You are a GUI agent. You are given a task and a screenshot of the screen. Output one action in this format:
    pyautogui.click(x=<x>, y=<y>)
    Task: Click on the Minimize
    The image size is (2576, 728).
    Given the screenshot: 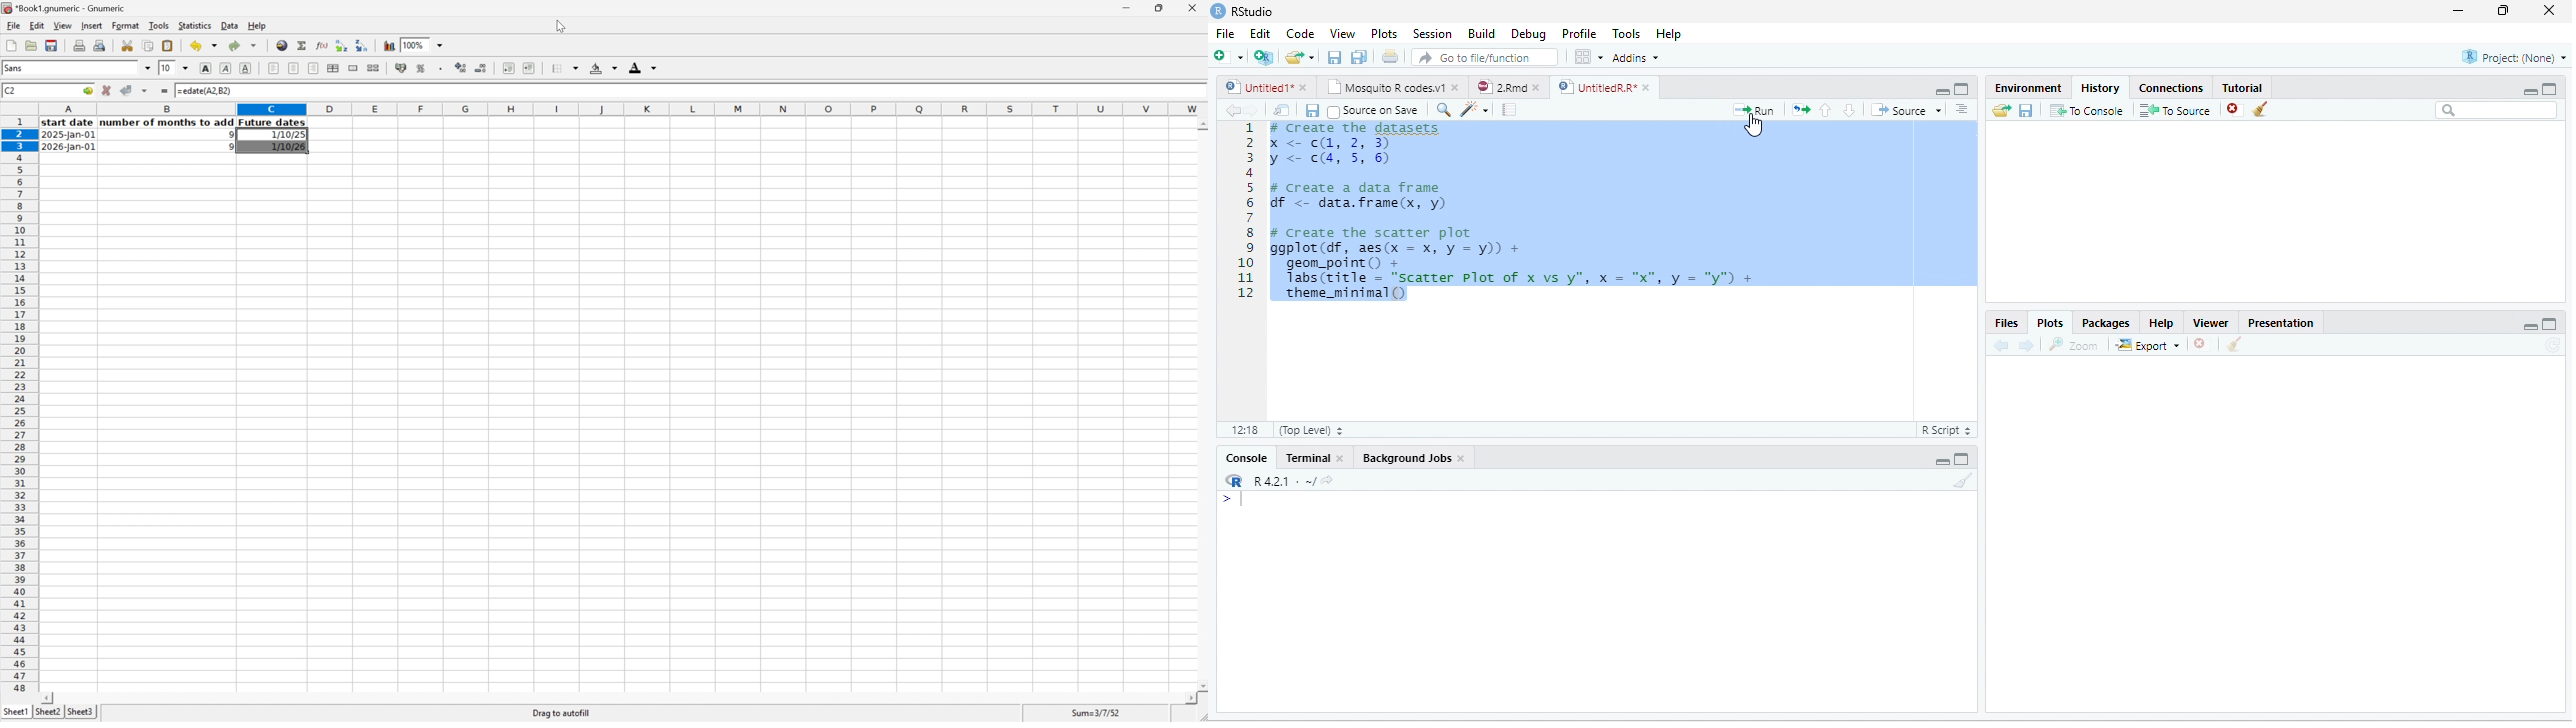 What is the action you would take?
    pyautogui.click(x=1940, y=90)
    